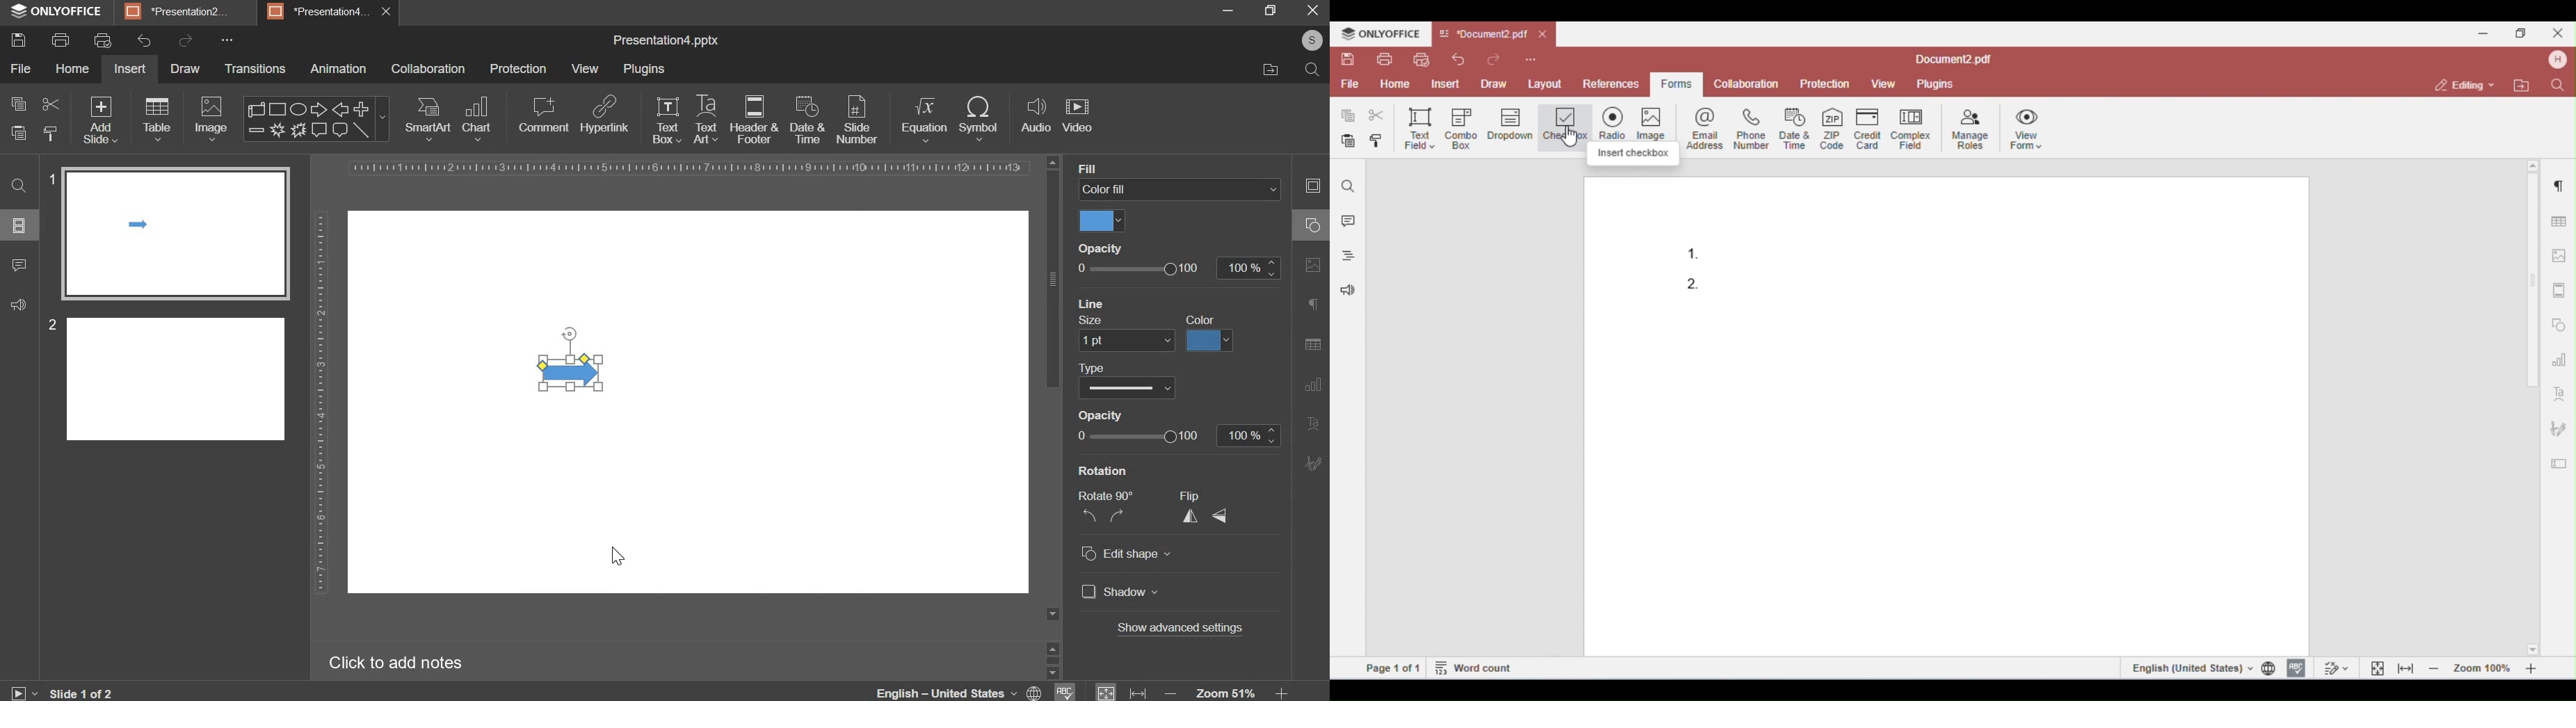 The image size is (2576, 728). I want to click on slide number, so click(857, 121).